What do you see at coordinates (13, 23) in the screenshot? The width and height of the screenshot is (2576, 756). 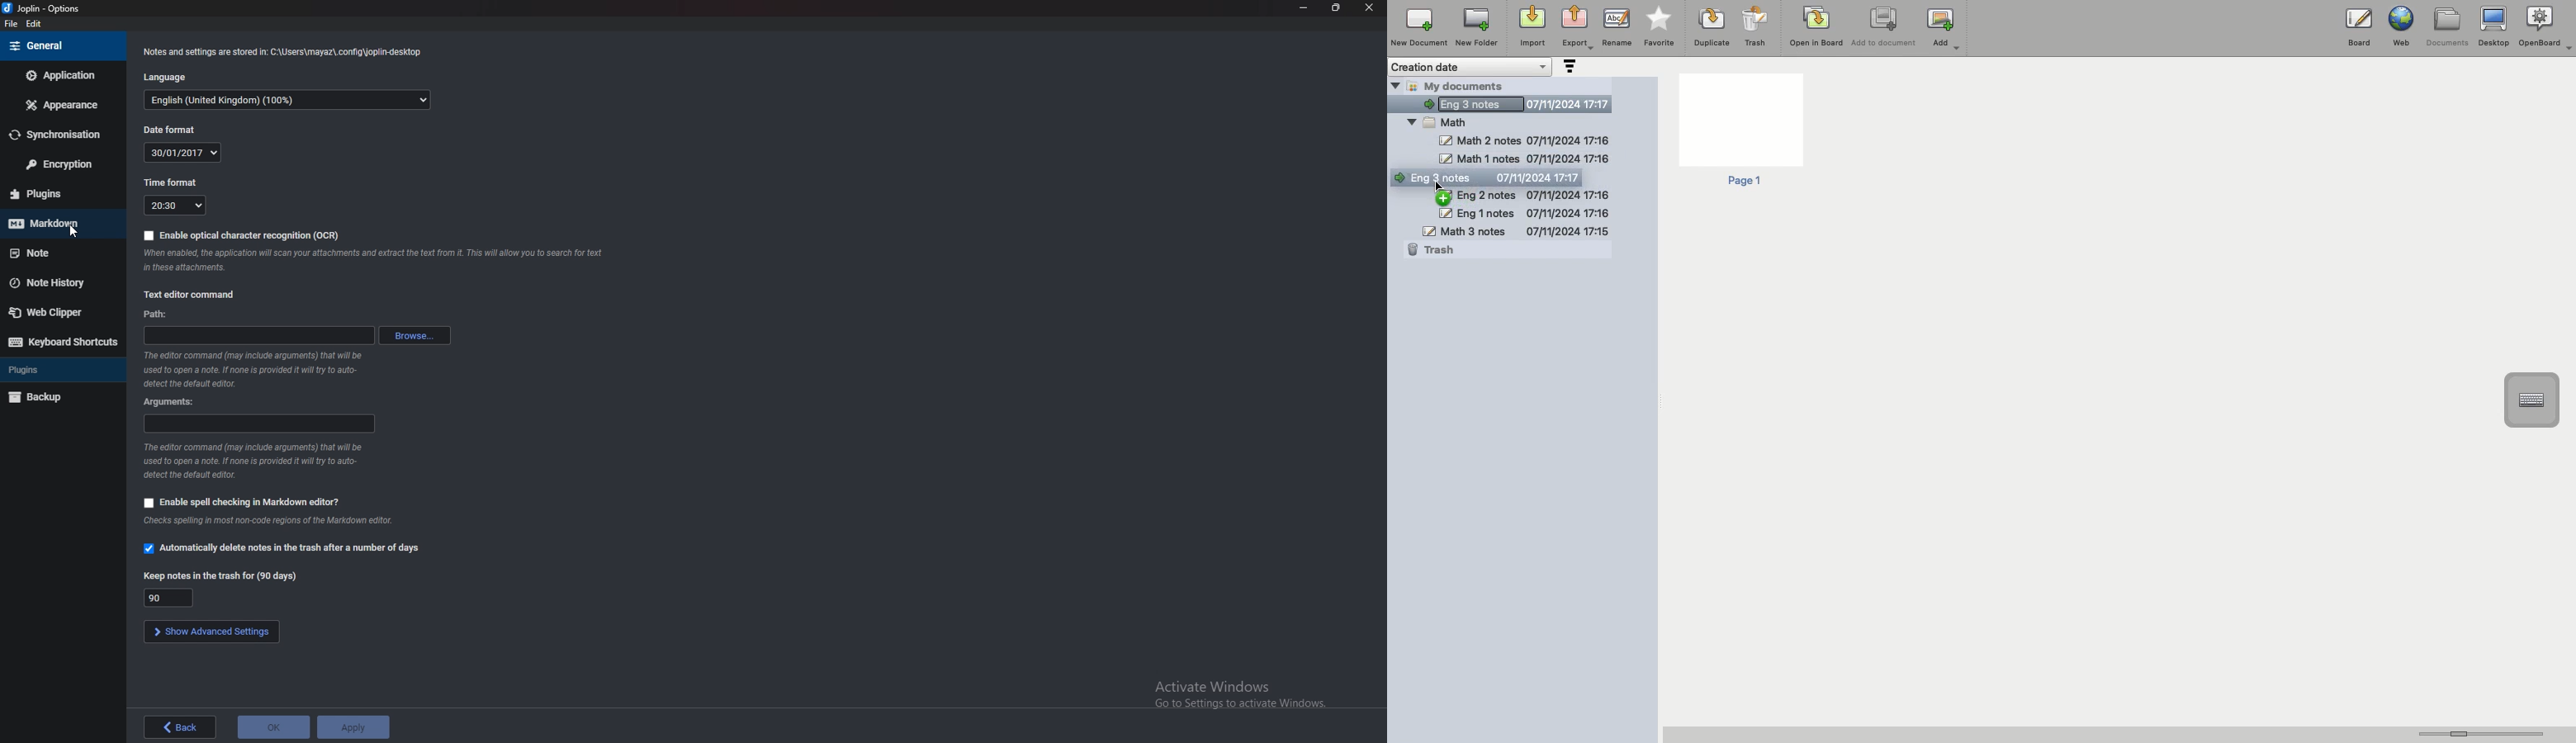 I see `file` at bounding box center [13, 23].